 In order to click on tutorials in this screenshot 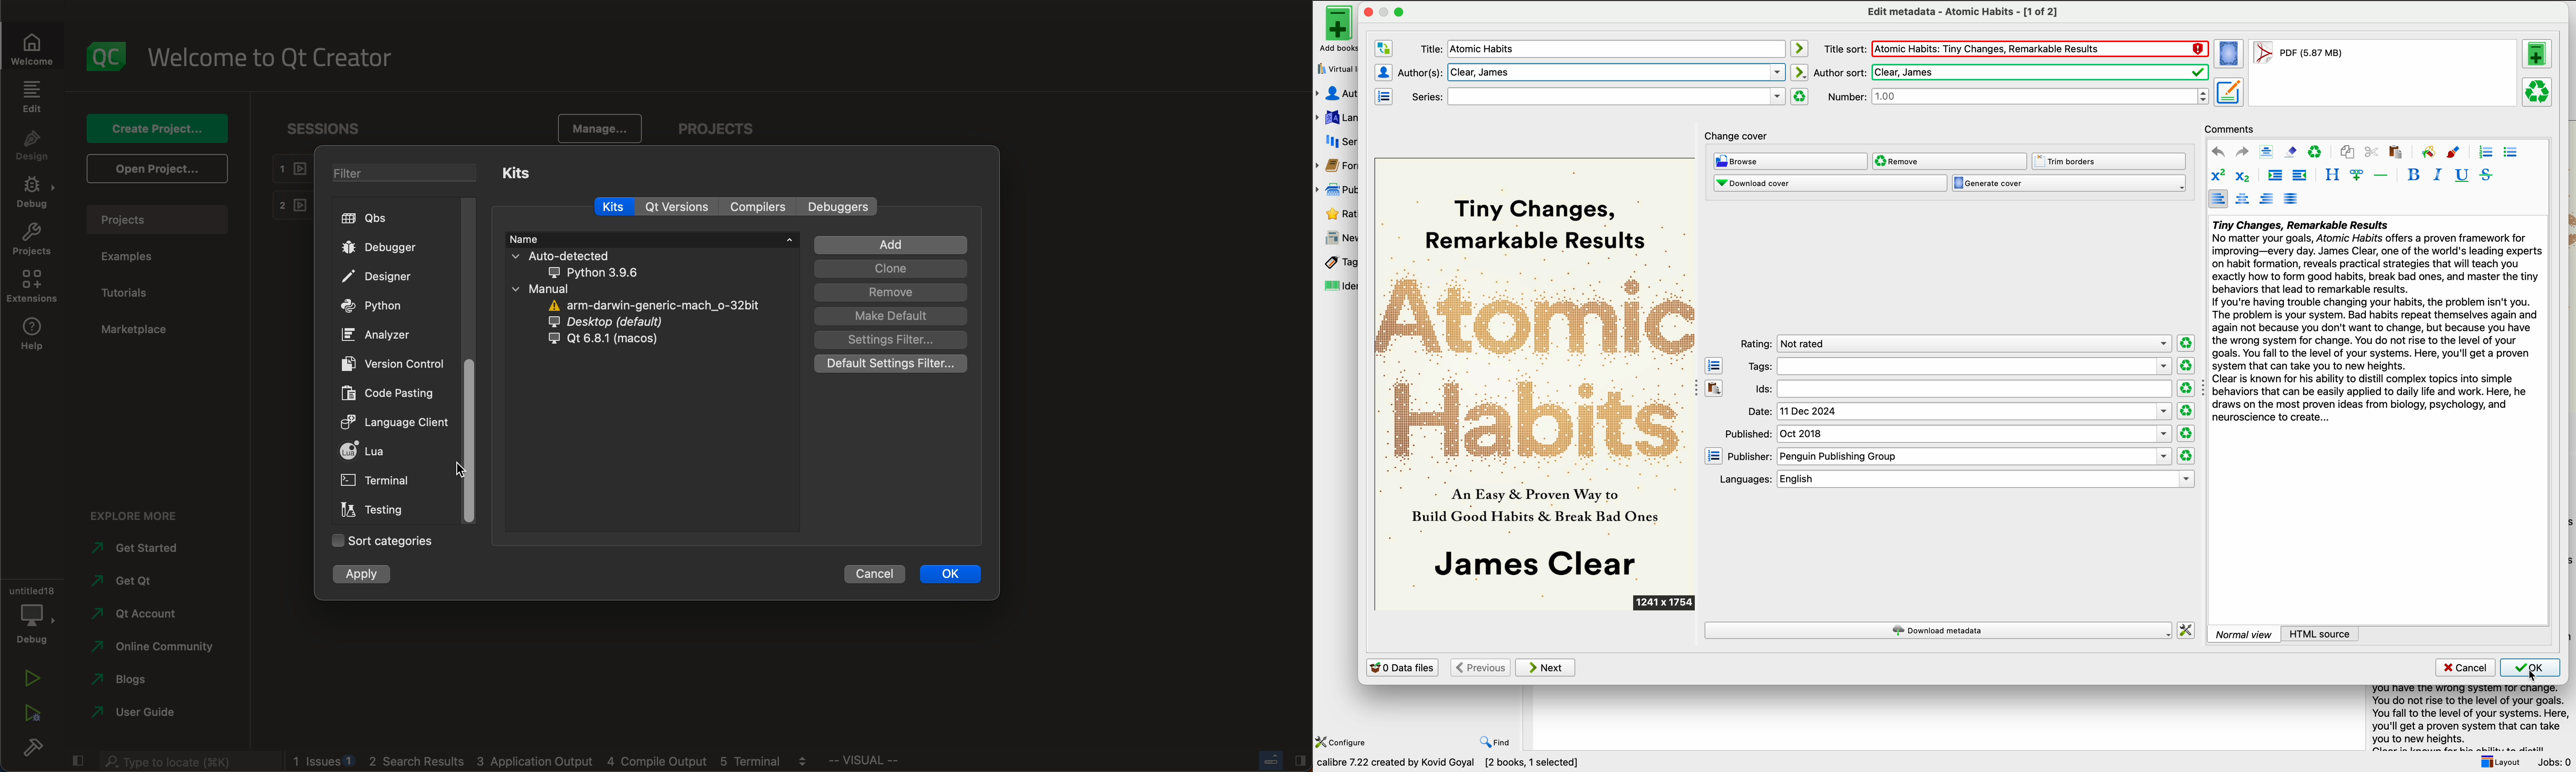, I will do `click(136, 291)`.